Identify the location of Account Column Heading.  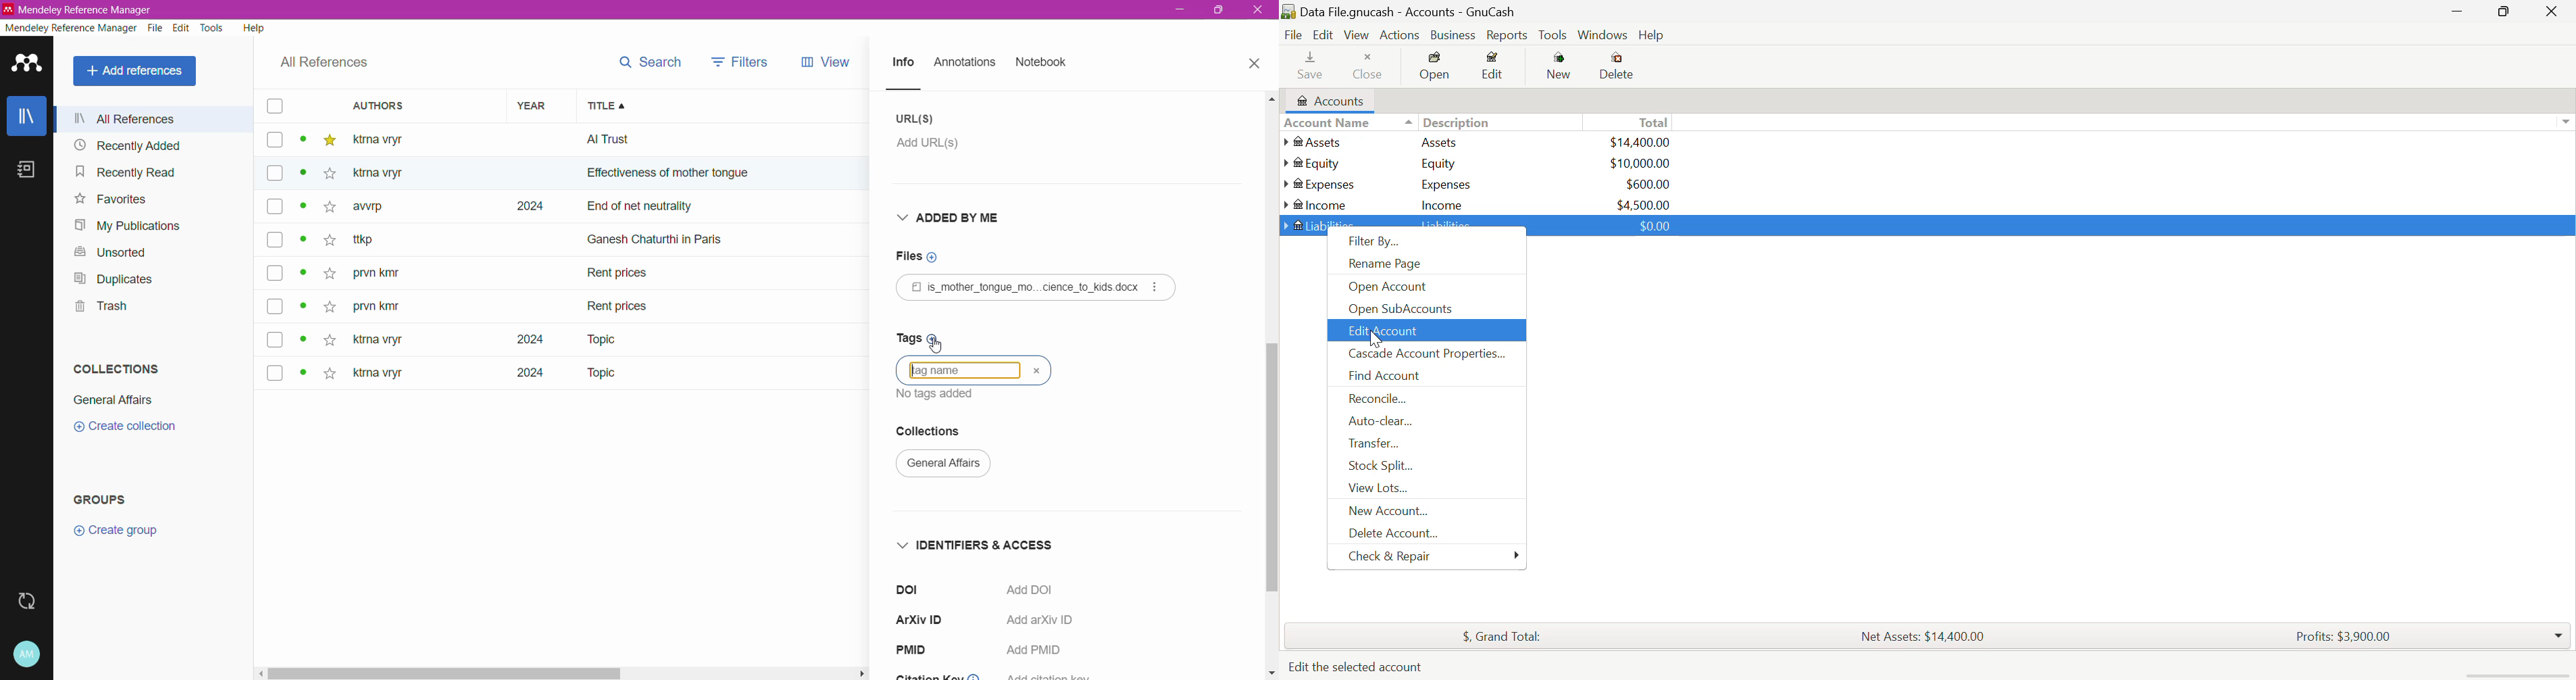
(1330, 124).